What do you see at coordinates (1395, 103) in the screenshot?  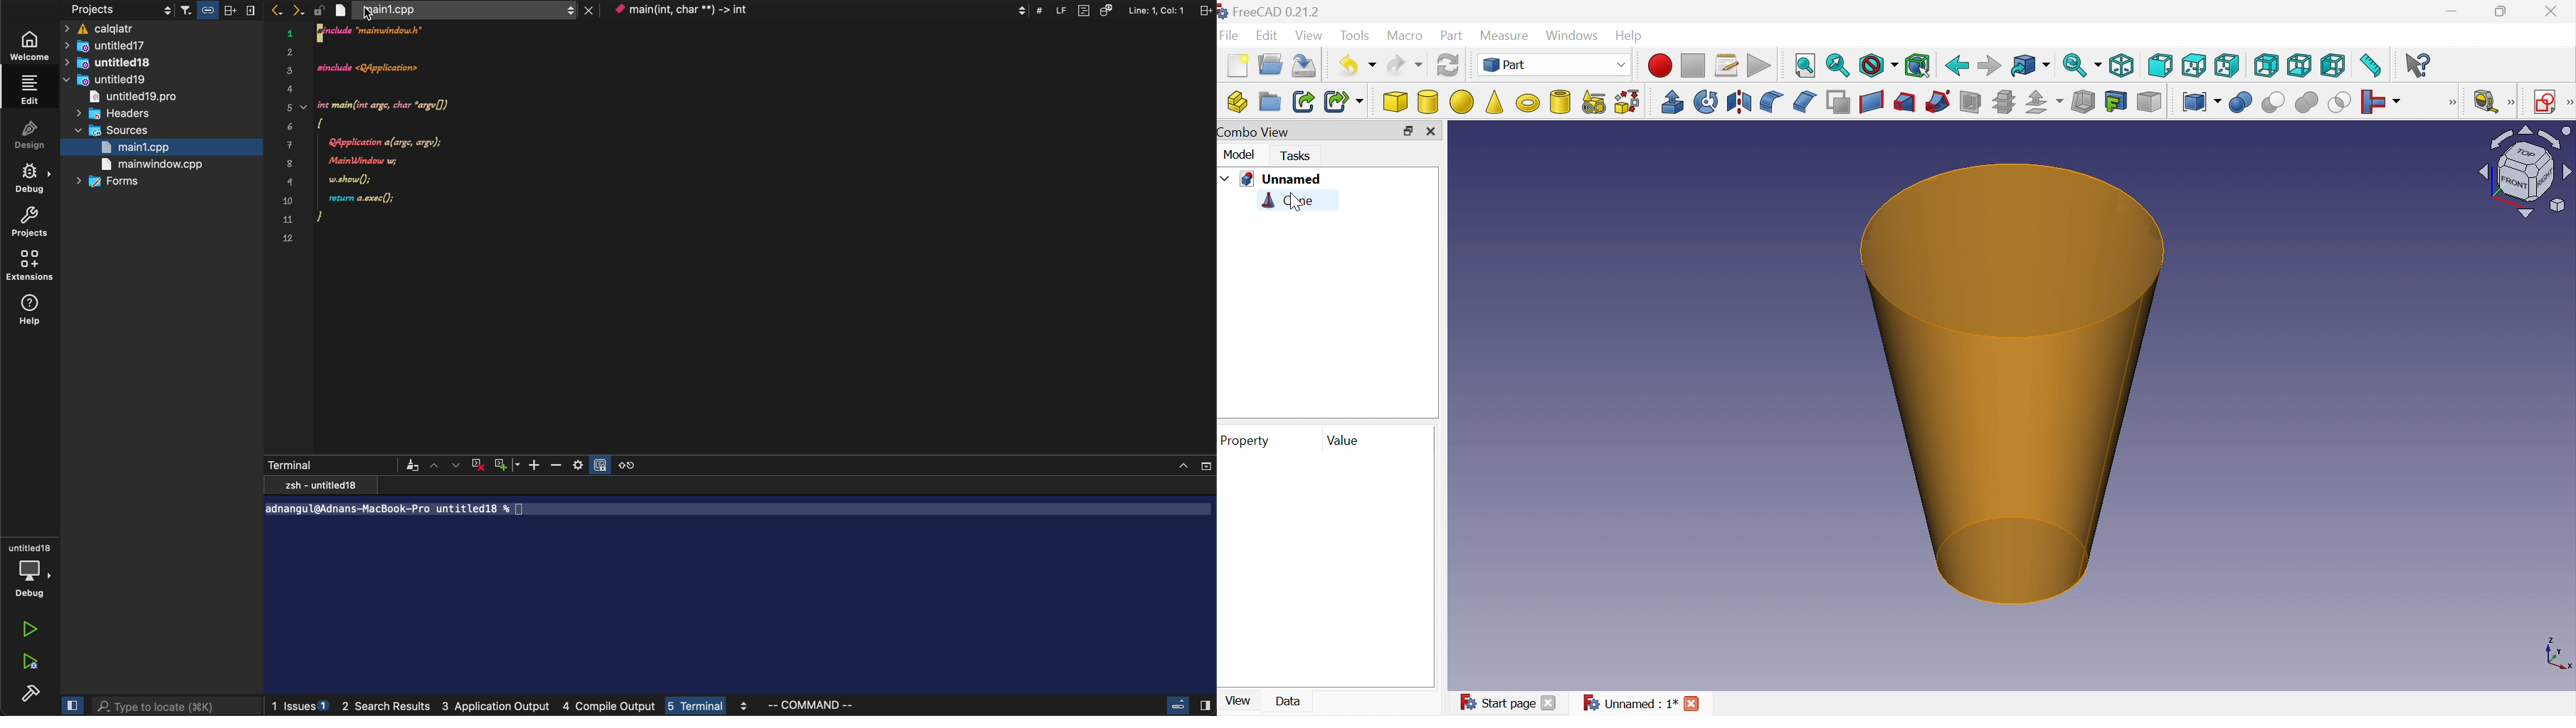 I see `Cube` at bounding box center [1395, 103].